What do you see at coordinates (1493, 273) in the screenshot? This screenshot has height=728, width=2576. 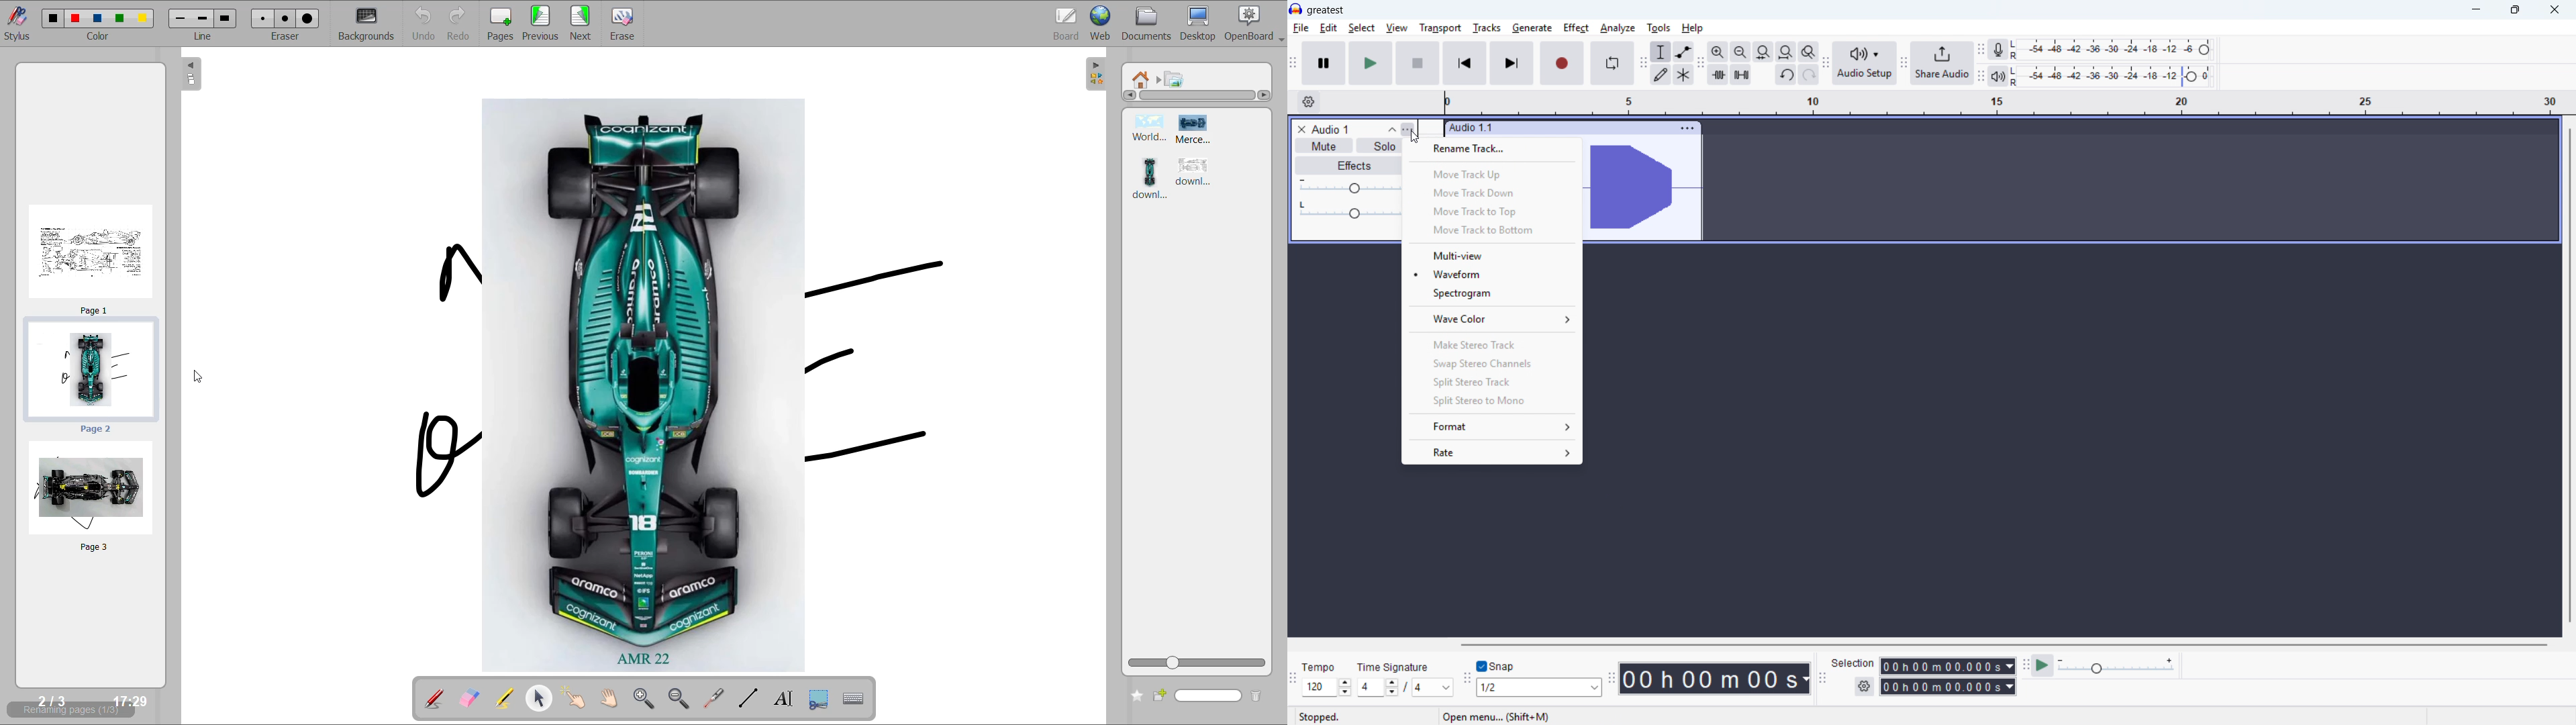 I see `Wave form ` at bounding box center [1493, 273].